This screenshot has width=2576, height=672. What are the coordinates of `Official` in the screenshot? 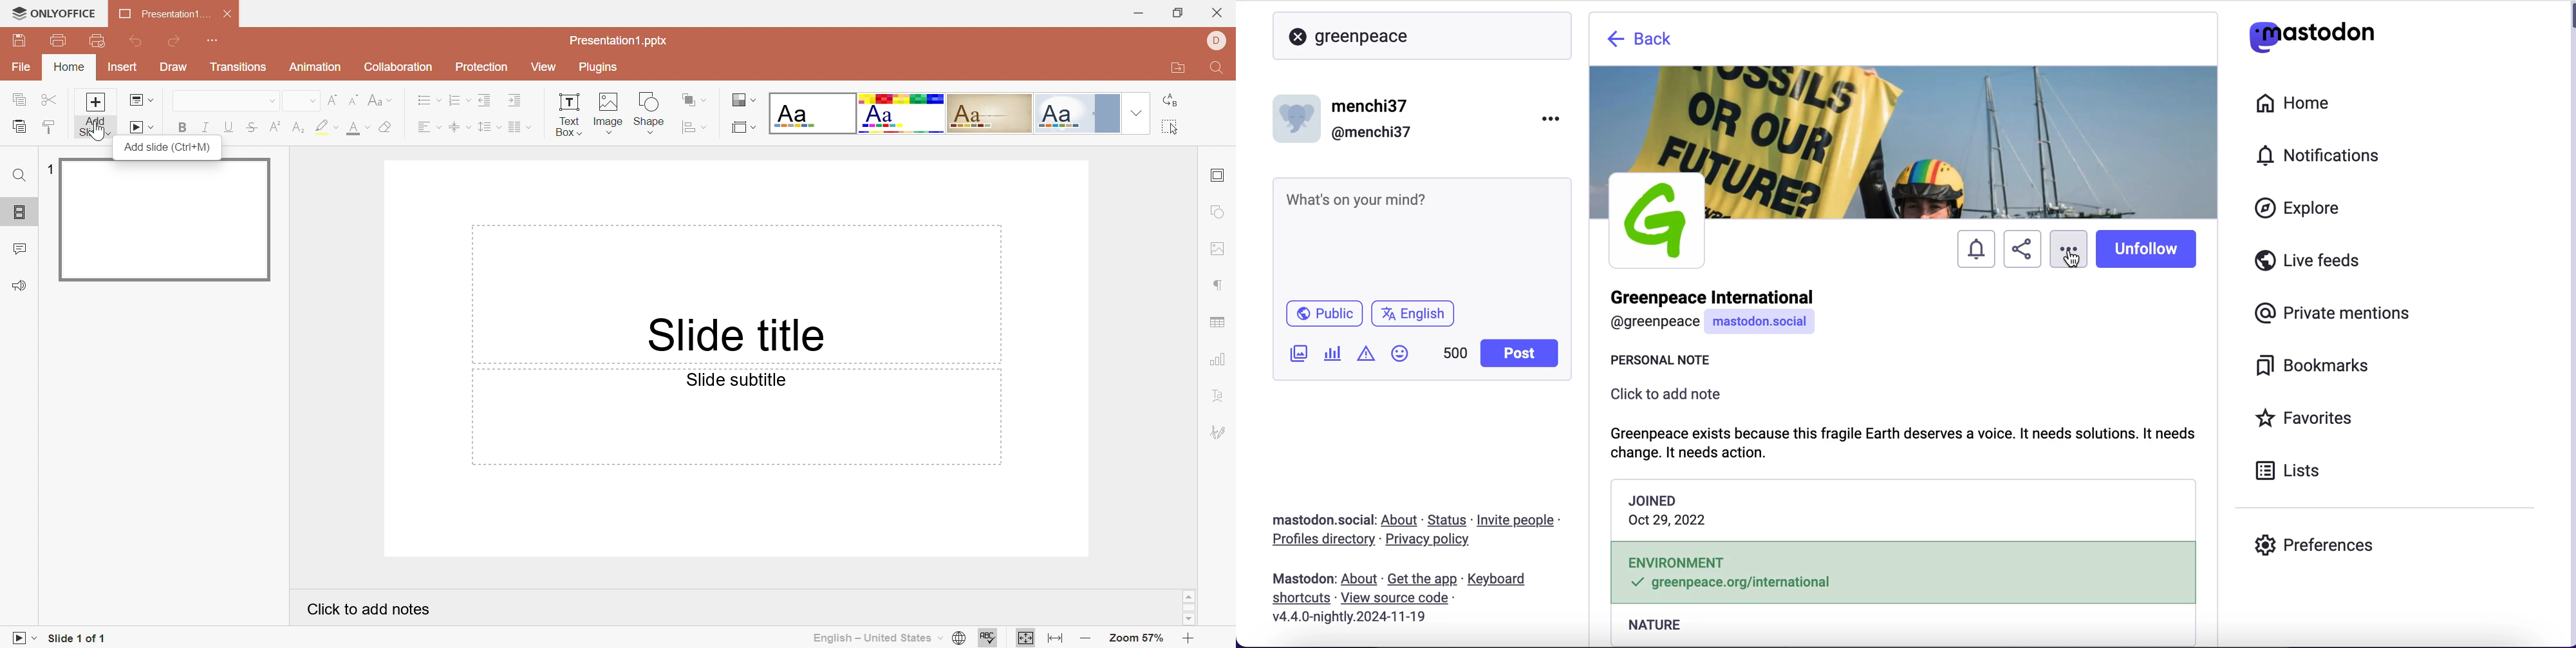 It's located at (1065, 114).